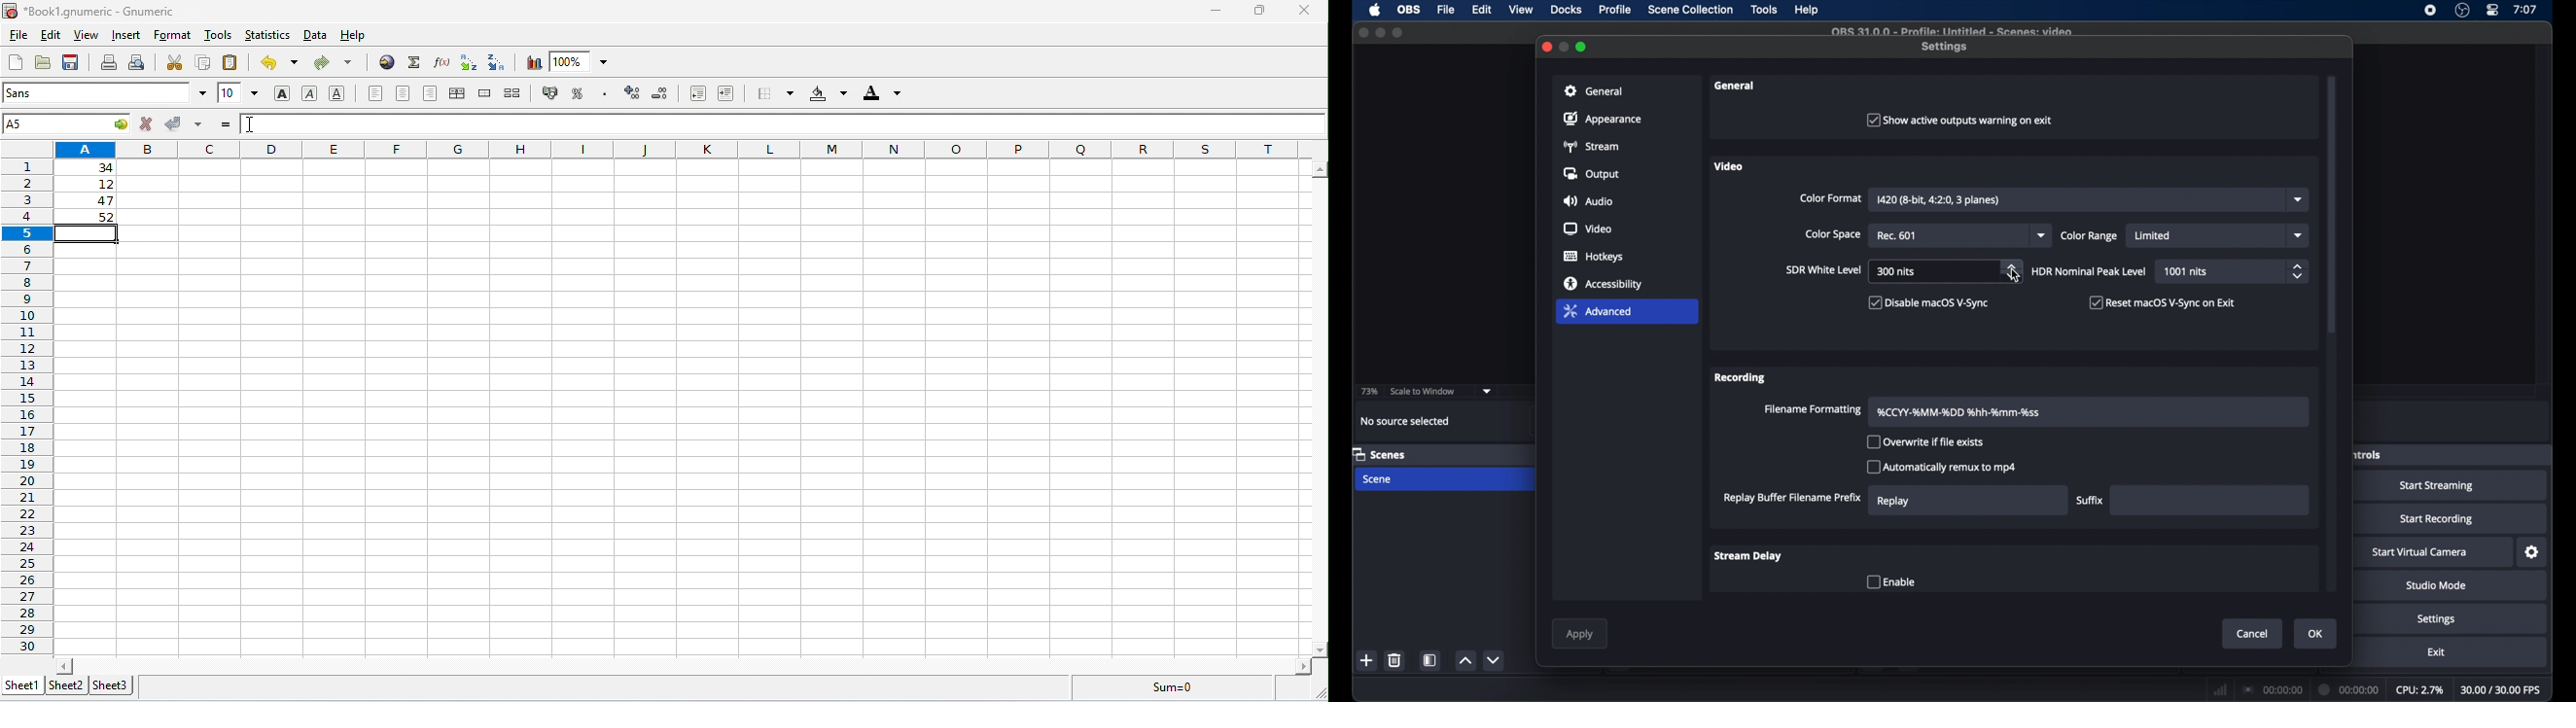 This screenshot has width=2576, height=728. Describe the element at coordinates (775, 92) in the screenshot. I see `borders` at that location.